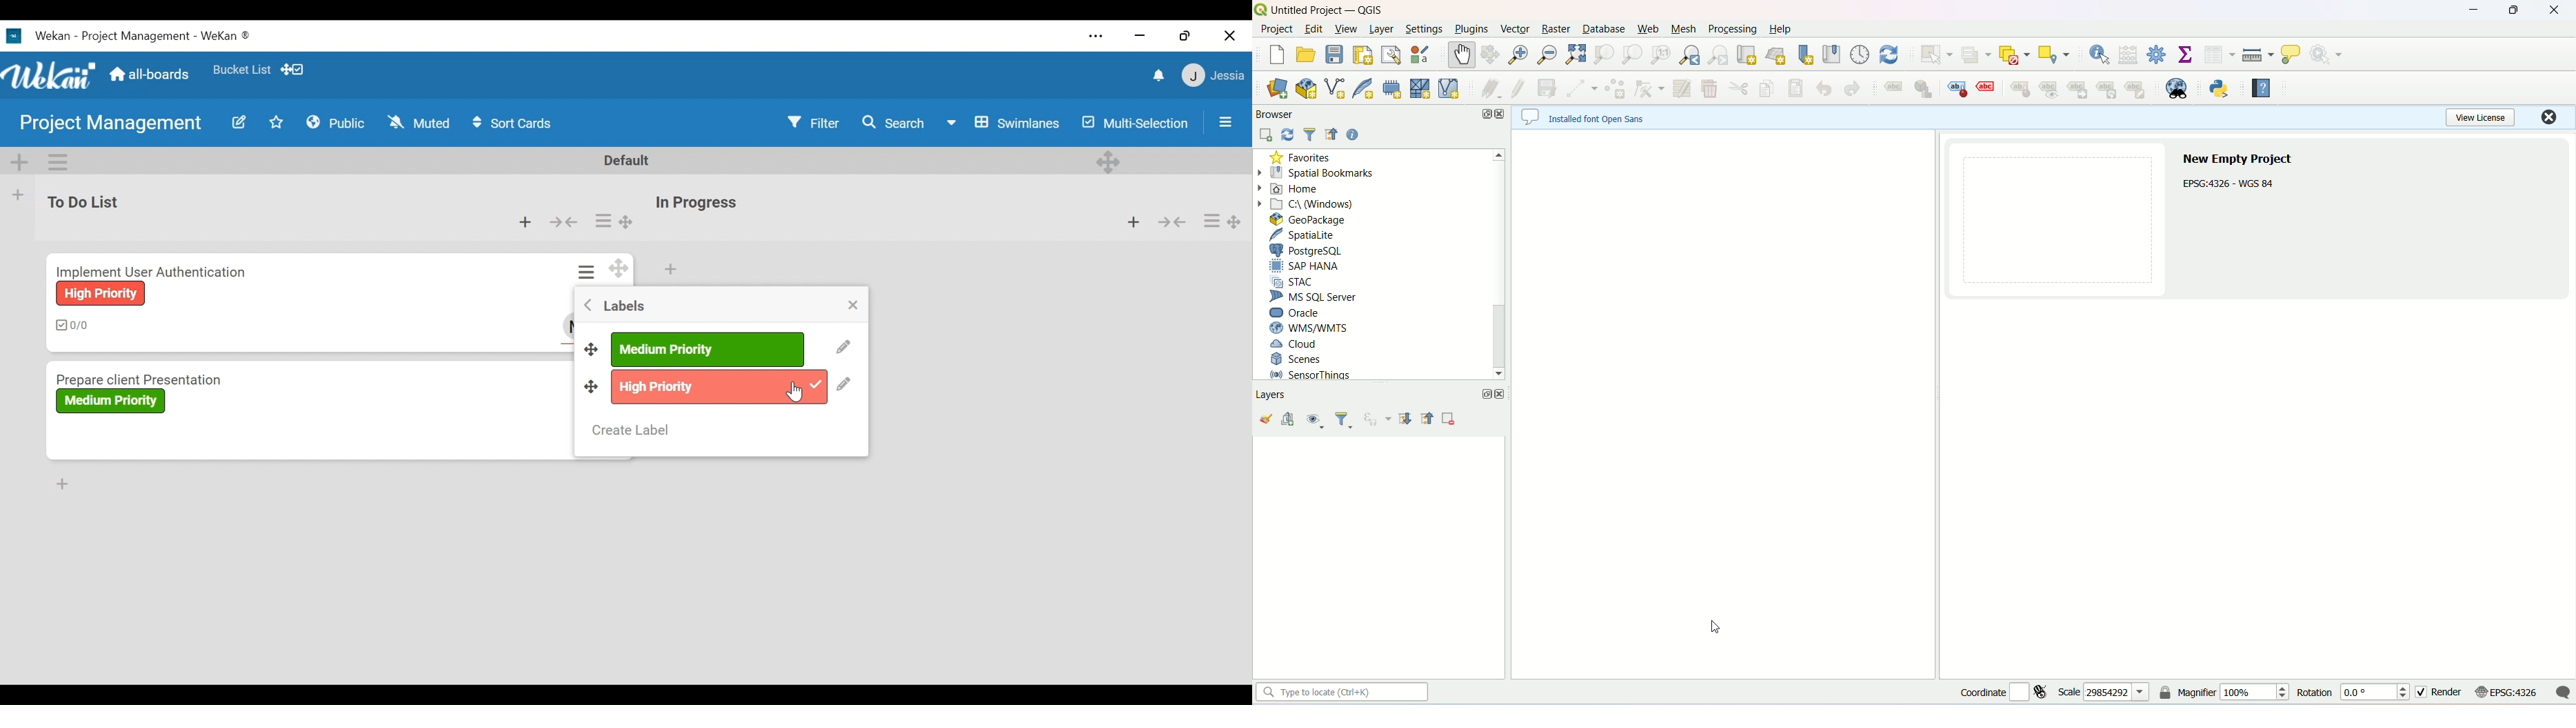 This screenshot has height=728, width=2576. What do you see at coordinates (59, 160) in the screenshot?
I see `Swimlane actions` at bounding box center [59, 160].